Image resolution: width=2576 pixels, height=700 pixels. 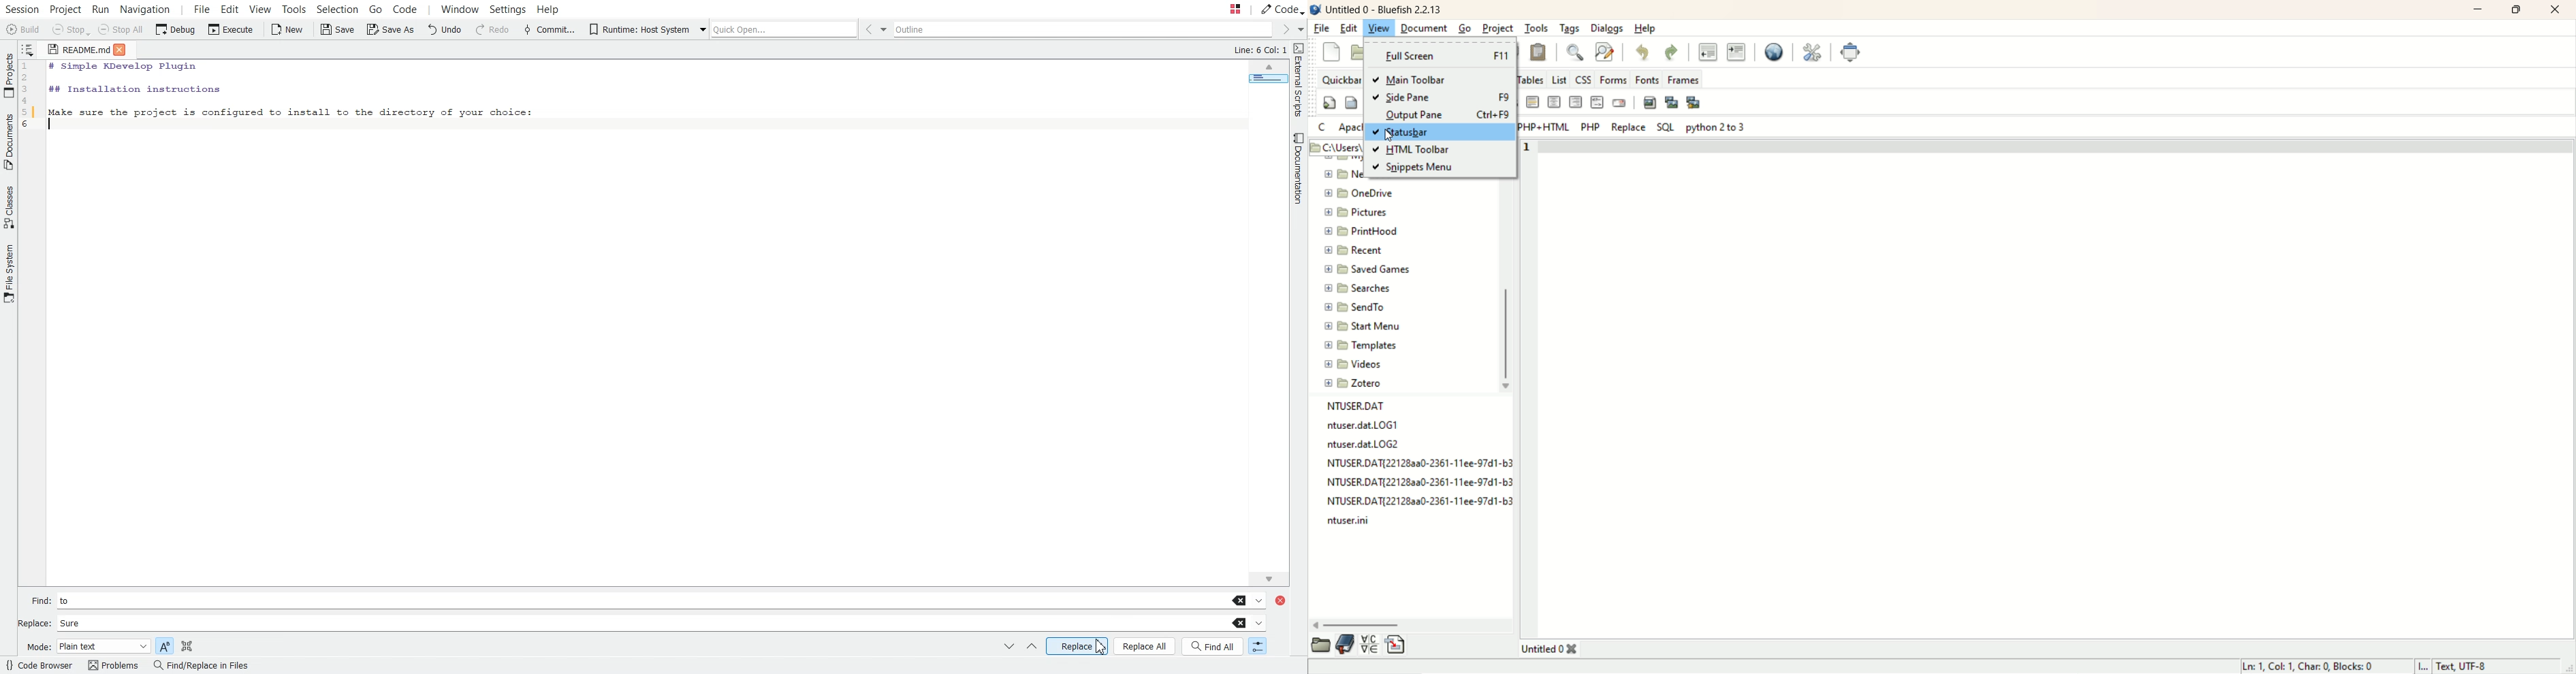 What do you see at coordinates (1358, 211) in the screenshot?
I see `pictures` at bounding box center [1358, 211].